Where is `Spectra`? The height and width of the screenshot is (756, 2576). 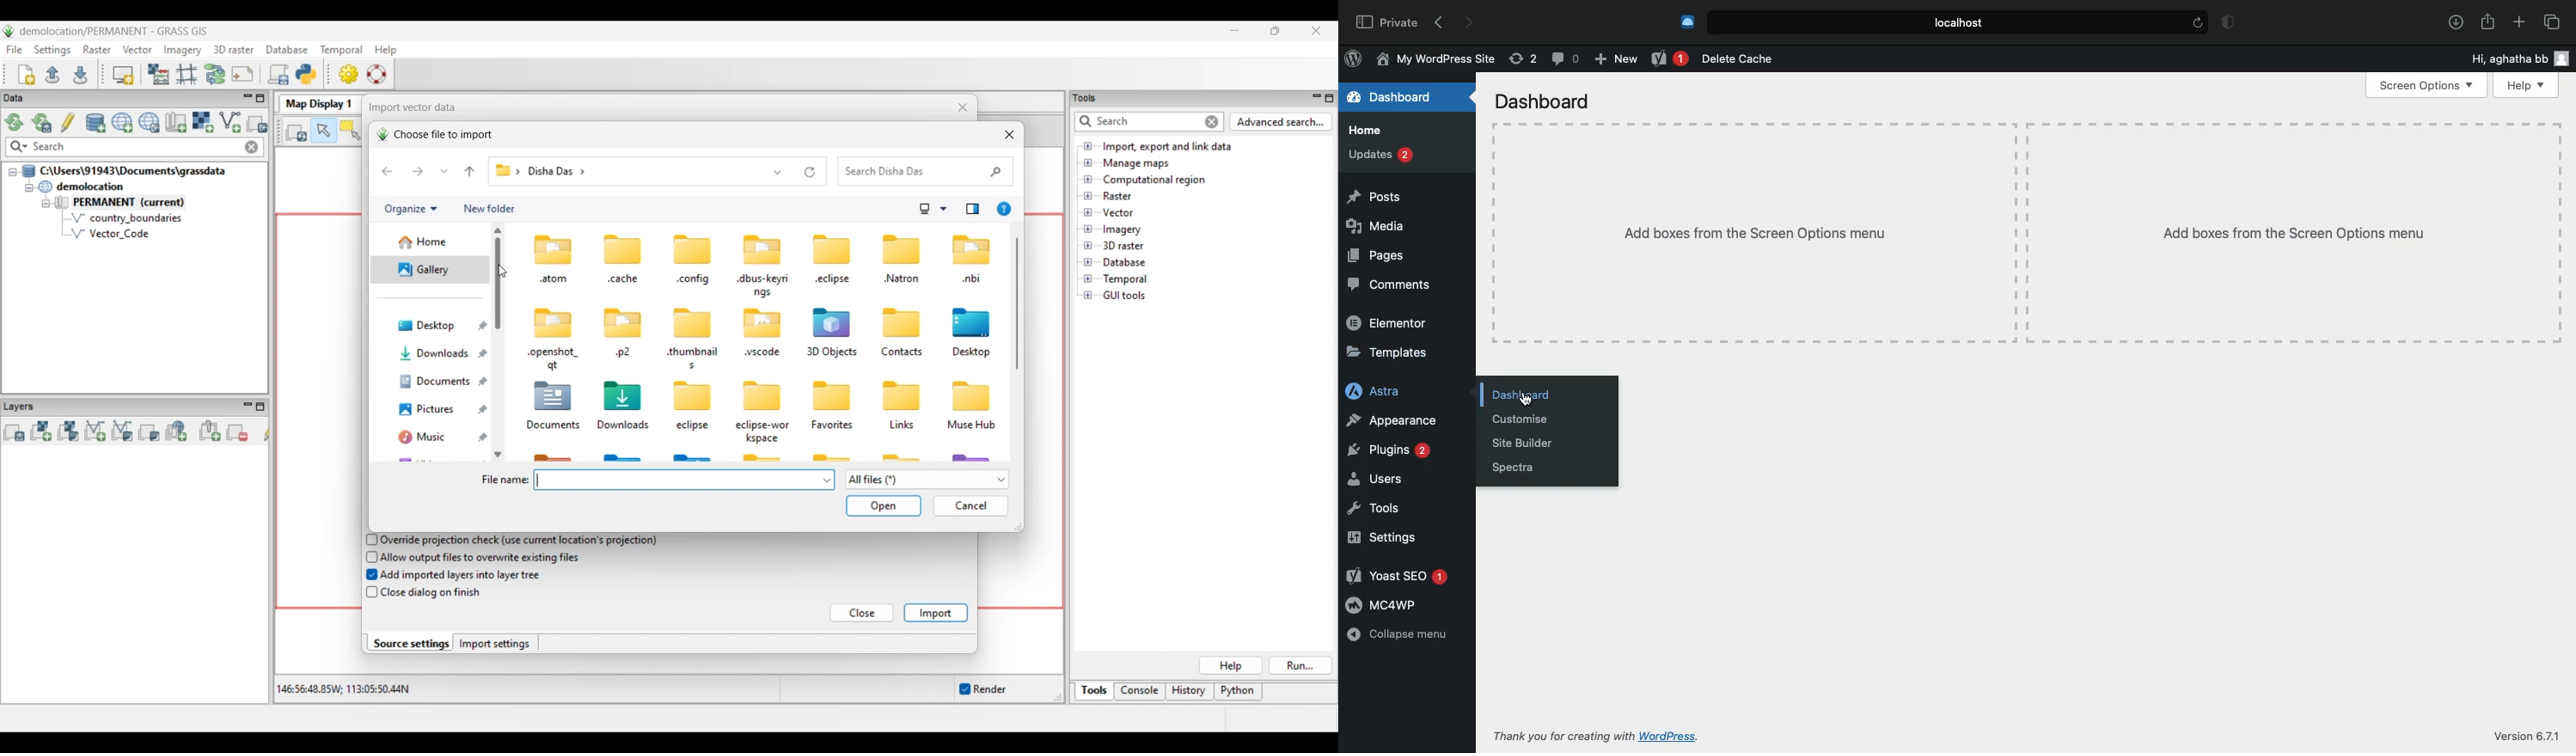 Spectra is located at coordinates (1516, 468).